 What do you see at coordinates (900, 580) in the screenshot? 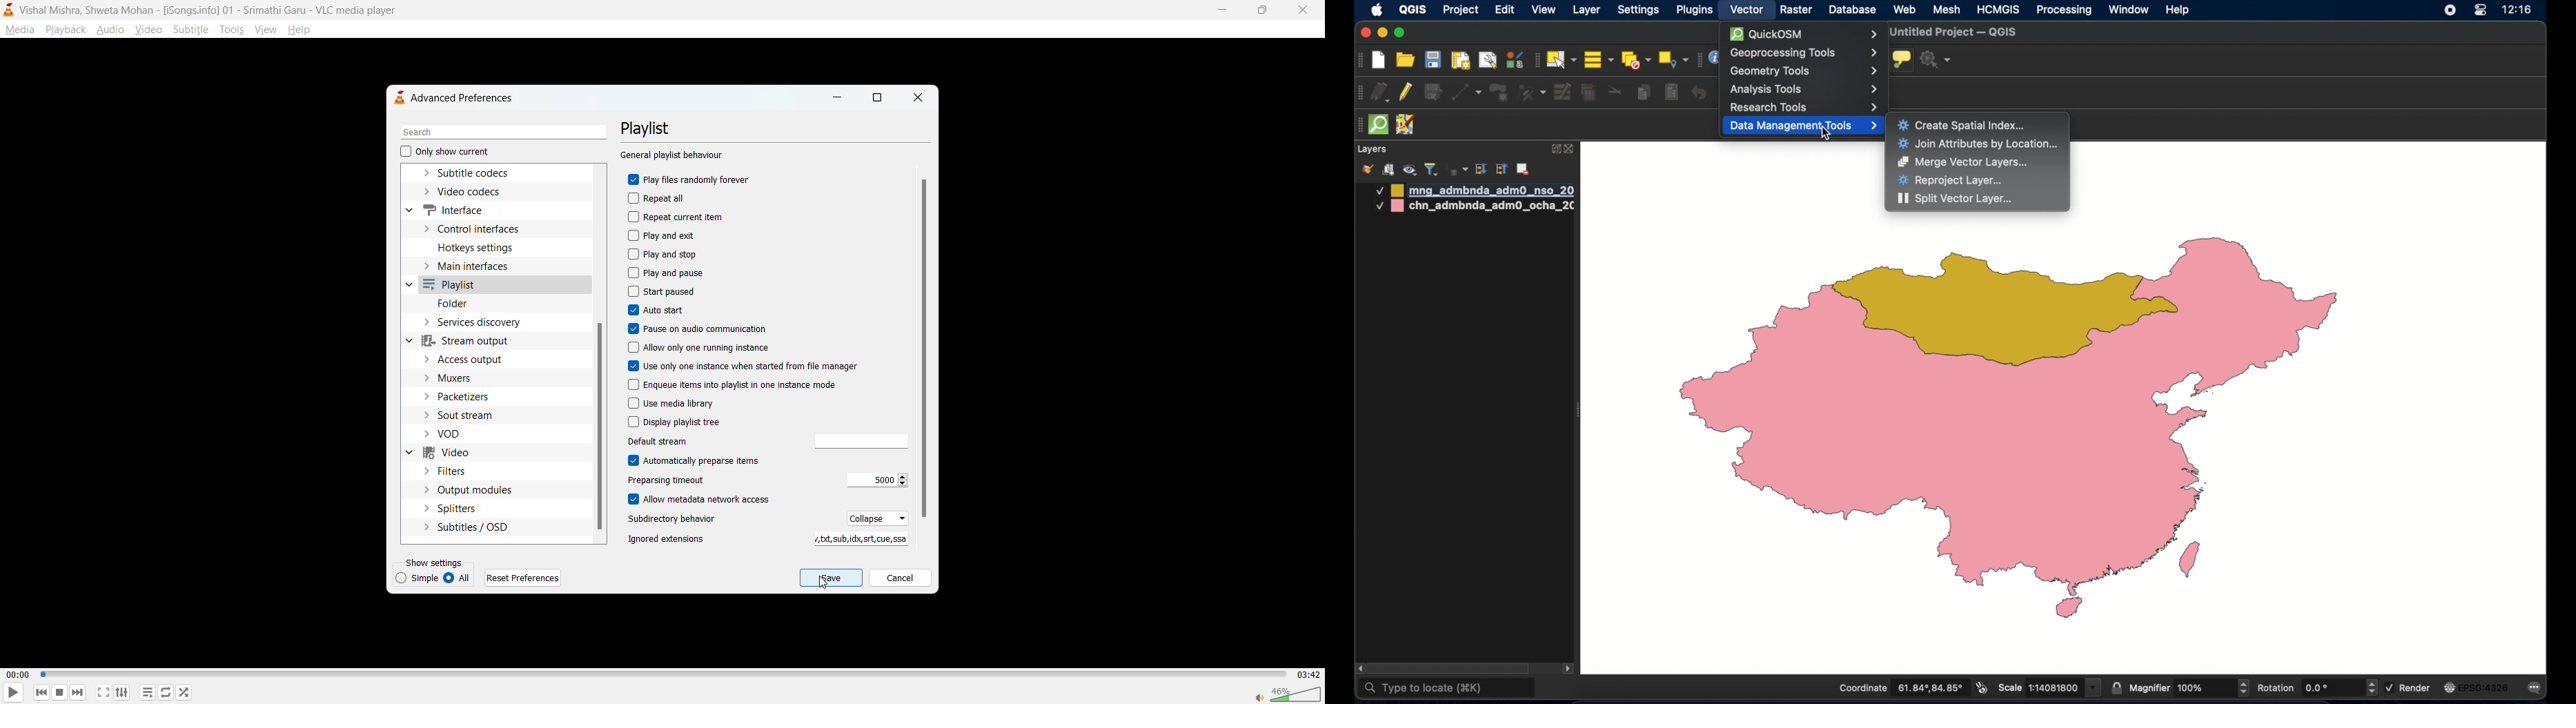
I see `cancel` at bounding box center [900, 580].